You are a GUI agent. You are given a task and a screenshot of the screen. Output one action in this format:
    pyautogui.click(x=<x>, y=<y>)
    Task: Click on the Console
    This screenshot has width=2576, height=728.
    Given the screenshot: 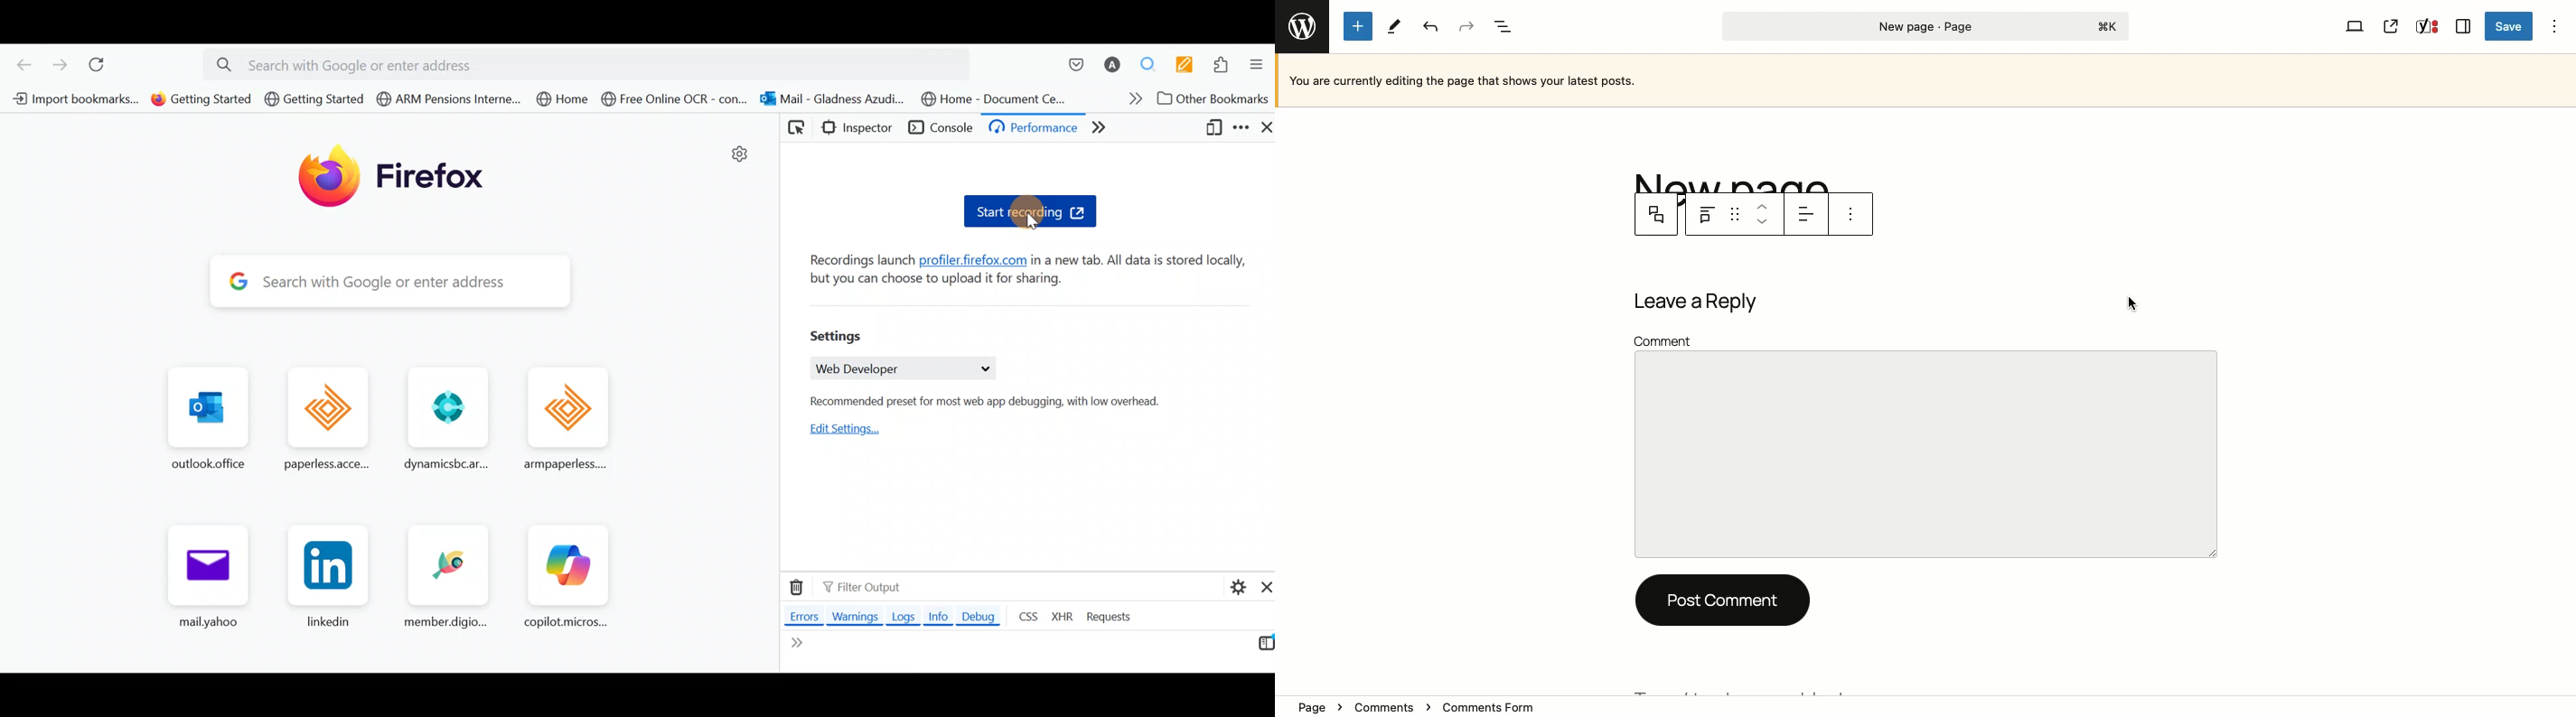 What is the action you would take?
    pyautogui.click(x=943, y=128)
    